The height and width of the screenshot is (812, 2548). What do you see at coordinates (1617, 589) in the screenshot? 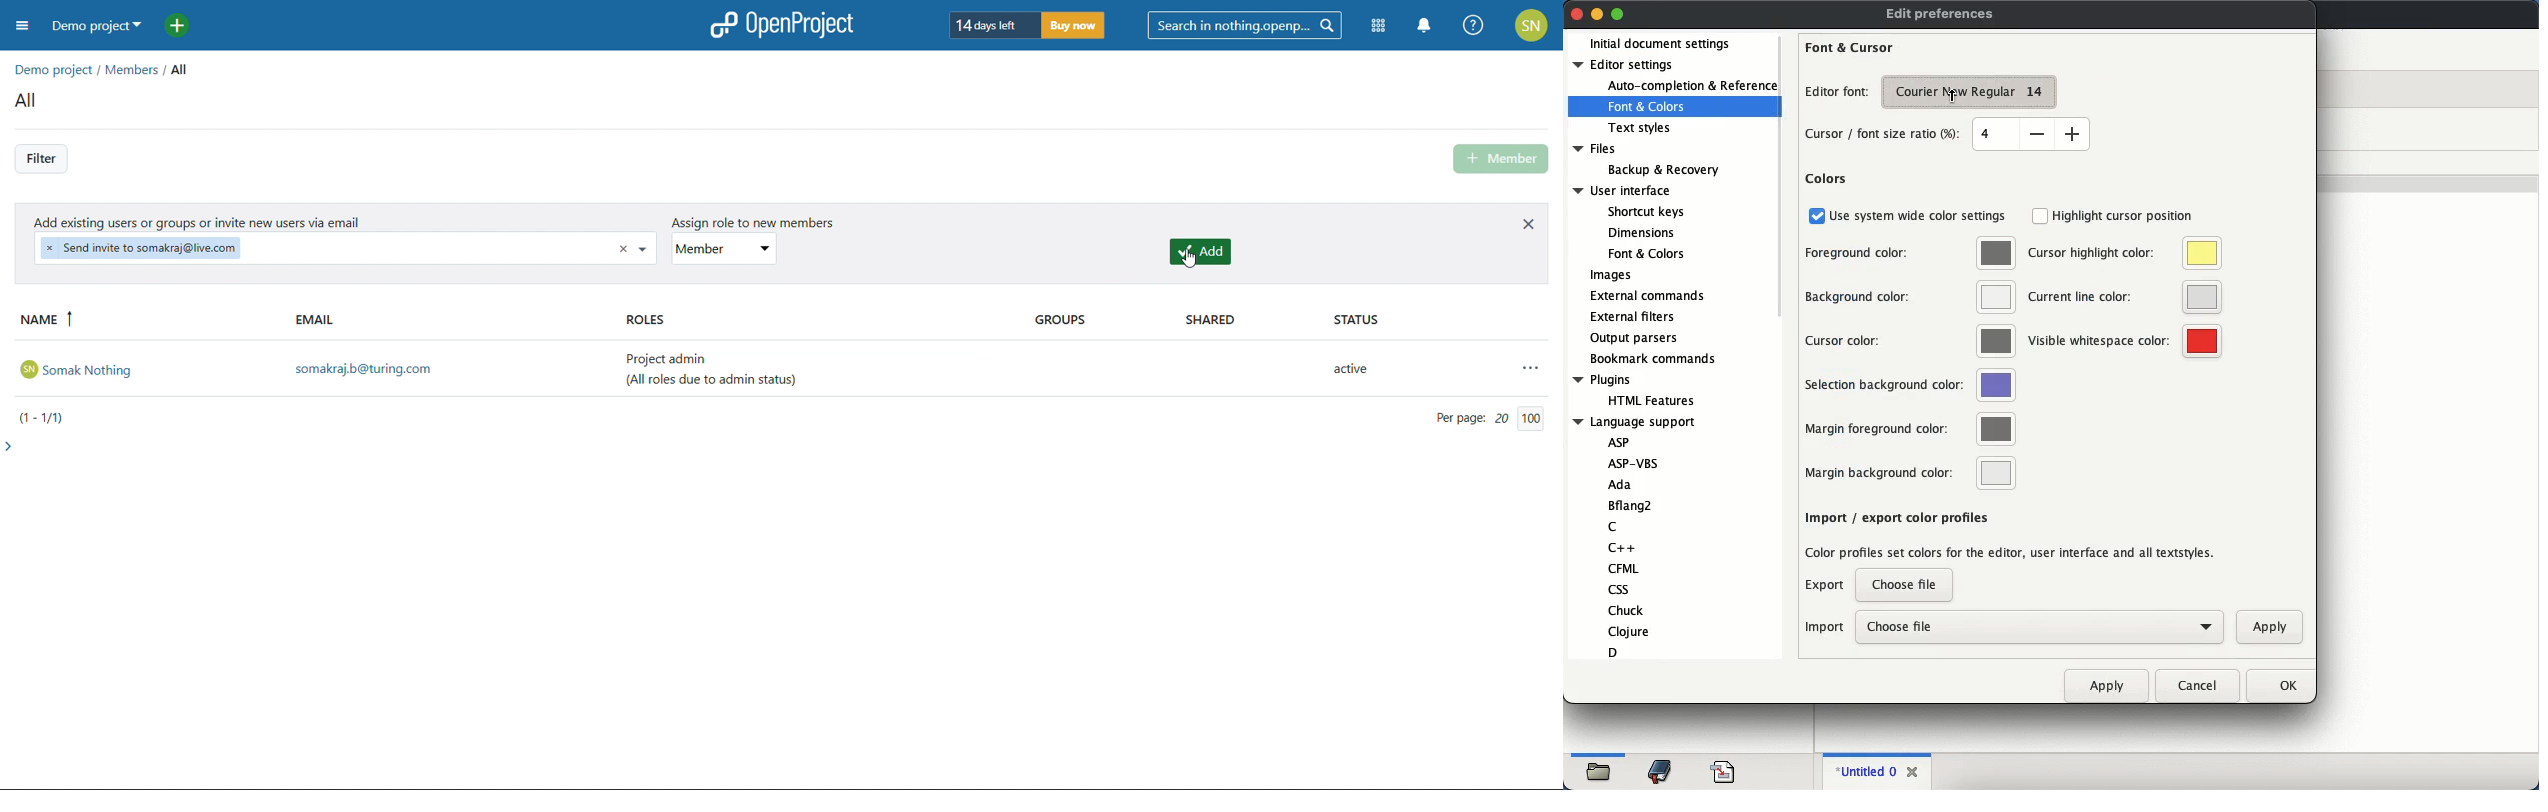
I see `css` at bounding box center [1617, 589].